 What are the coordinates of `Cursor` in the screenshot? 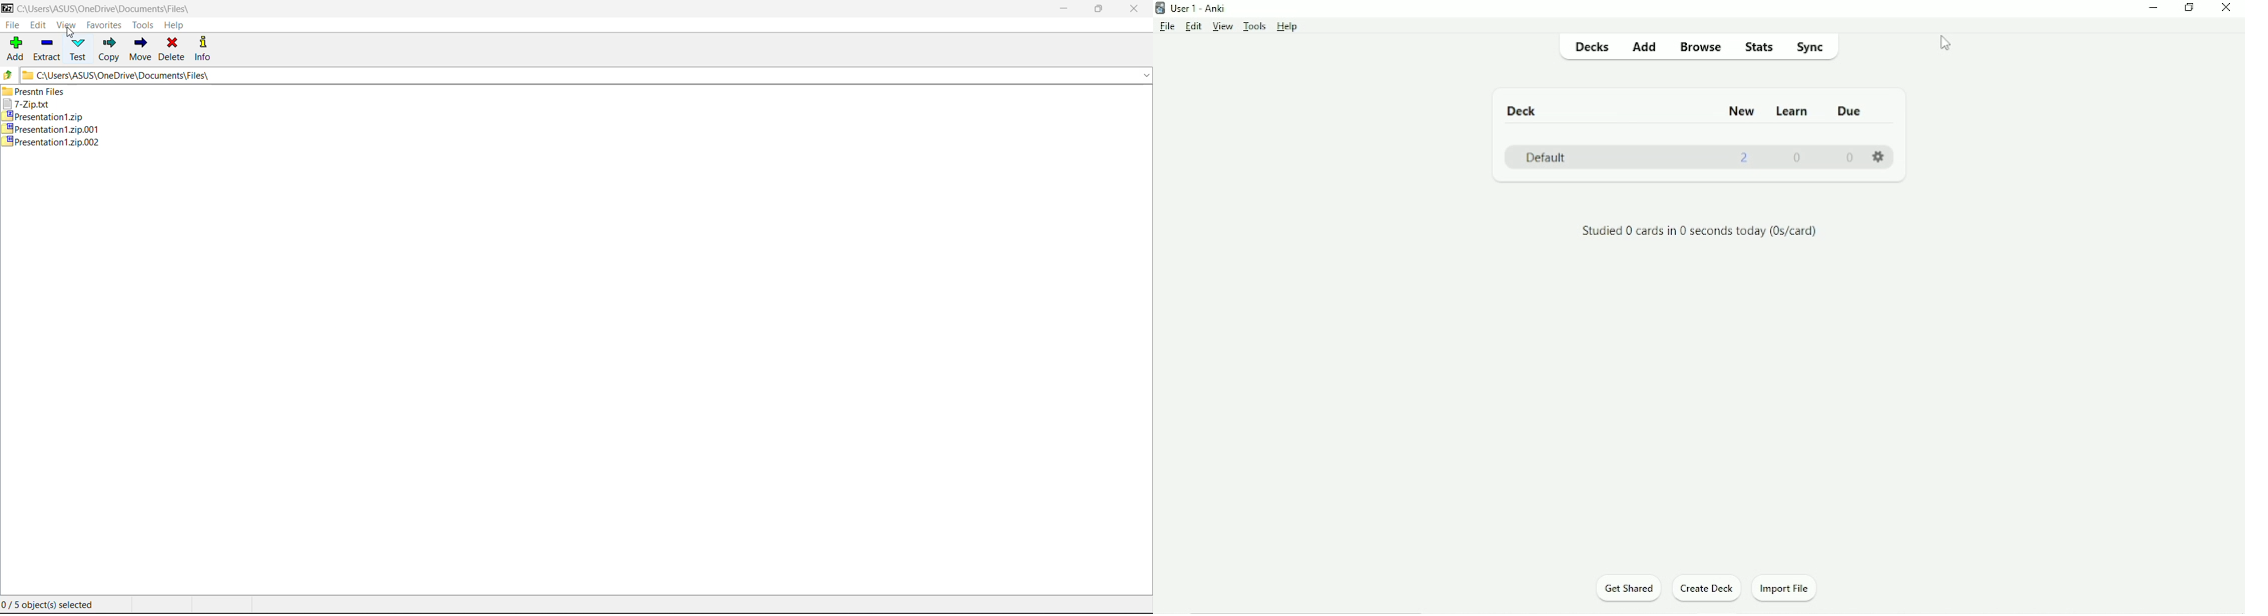 It's located at (1948, 44).